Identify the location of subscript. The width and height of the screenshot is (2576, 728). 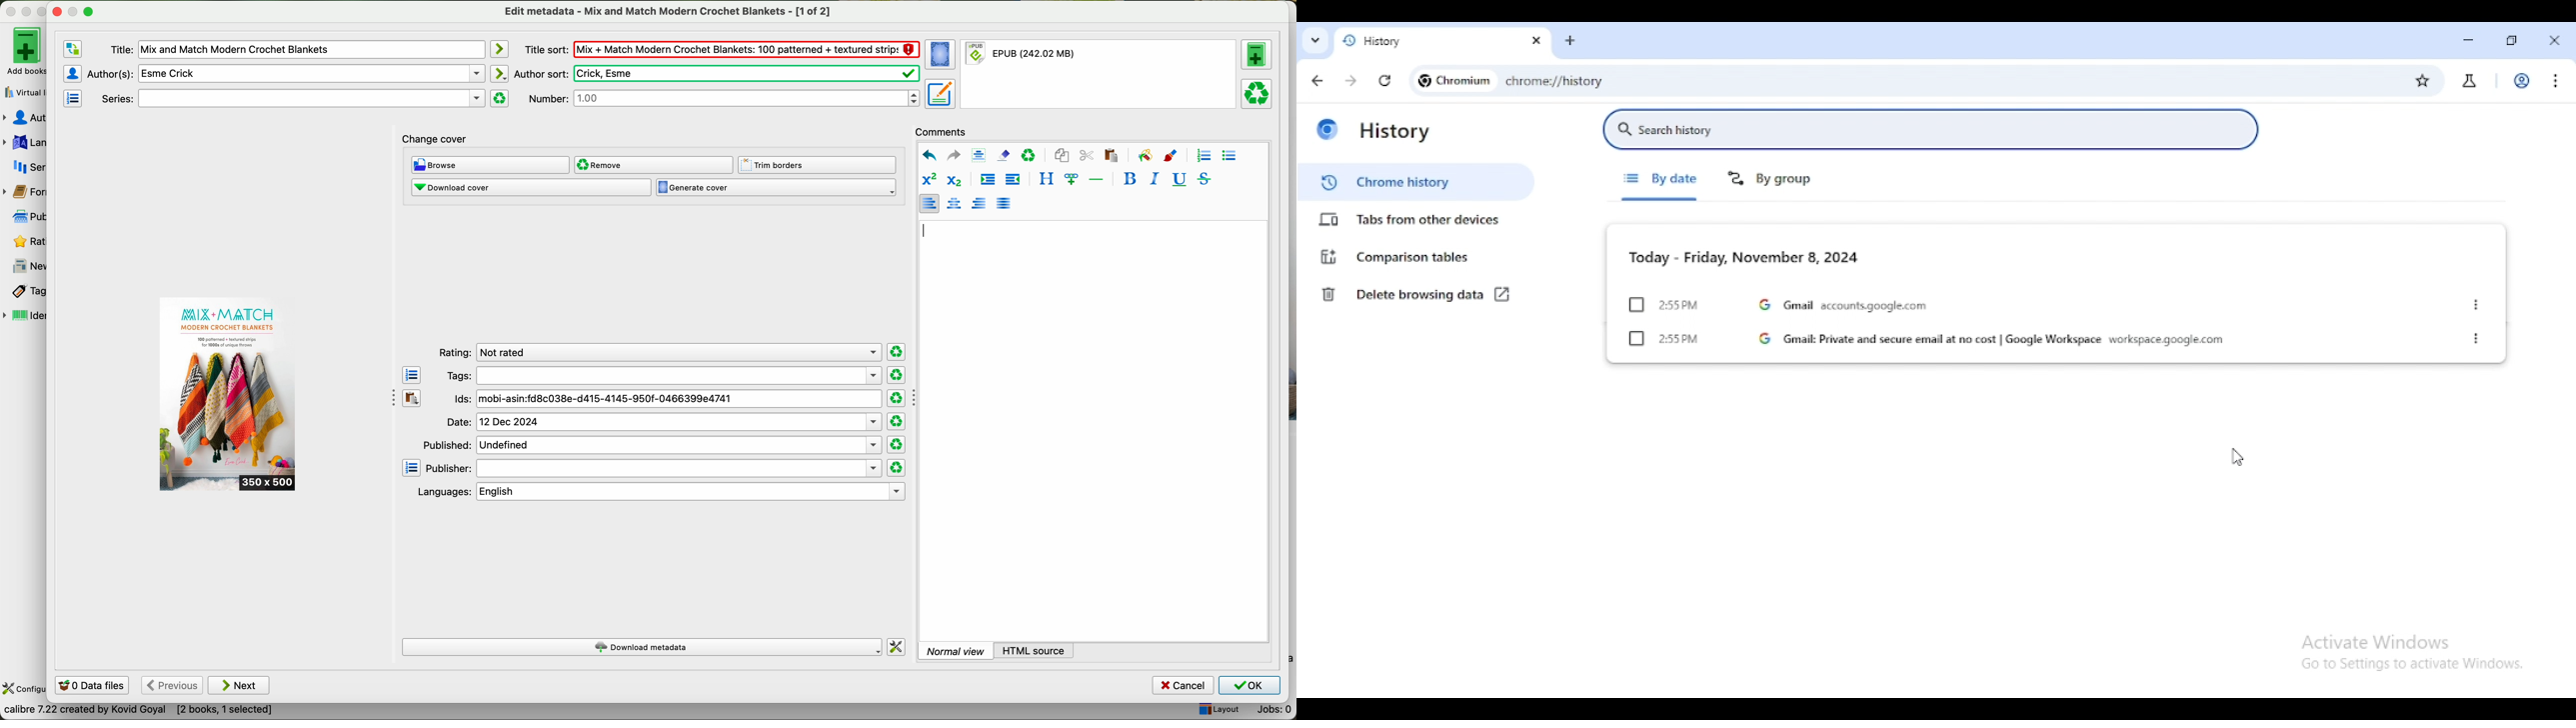
(953, 179).